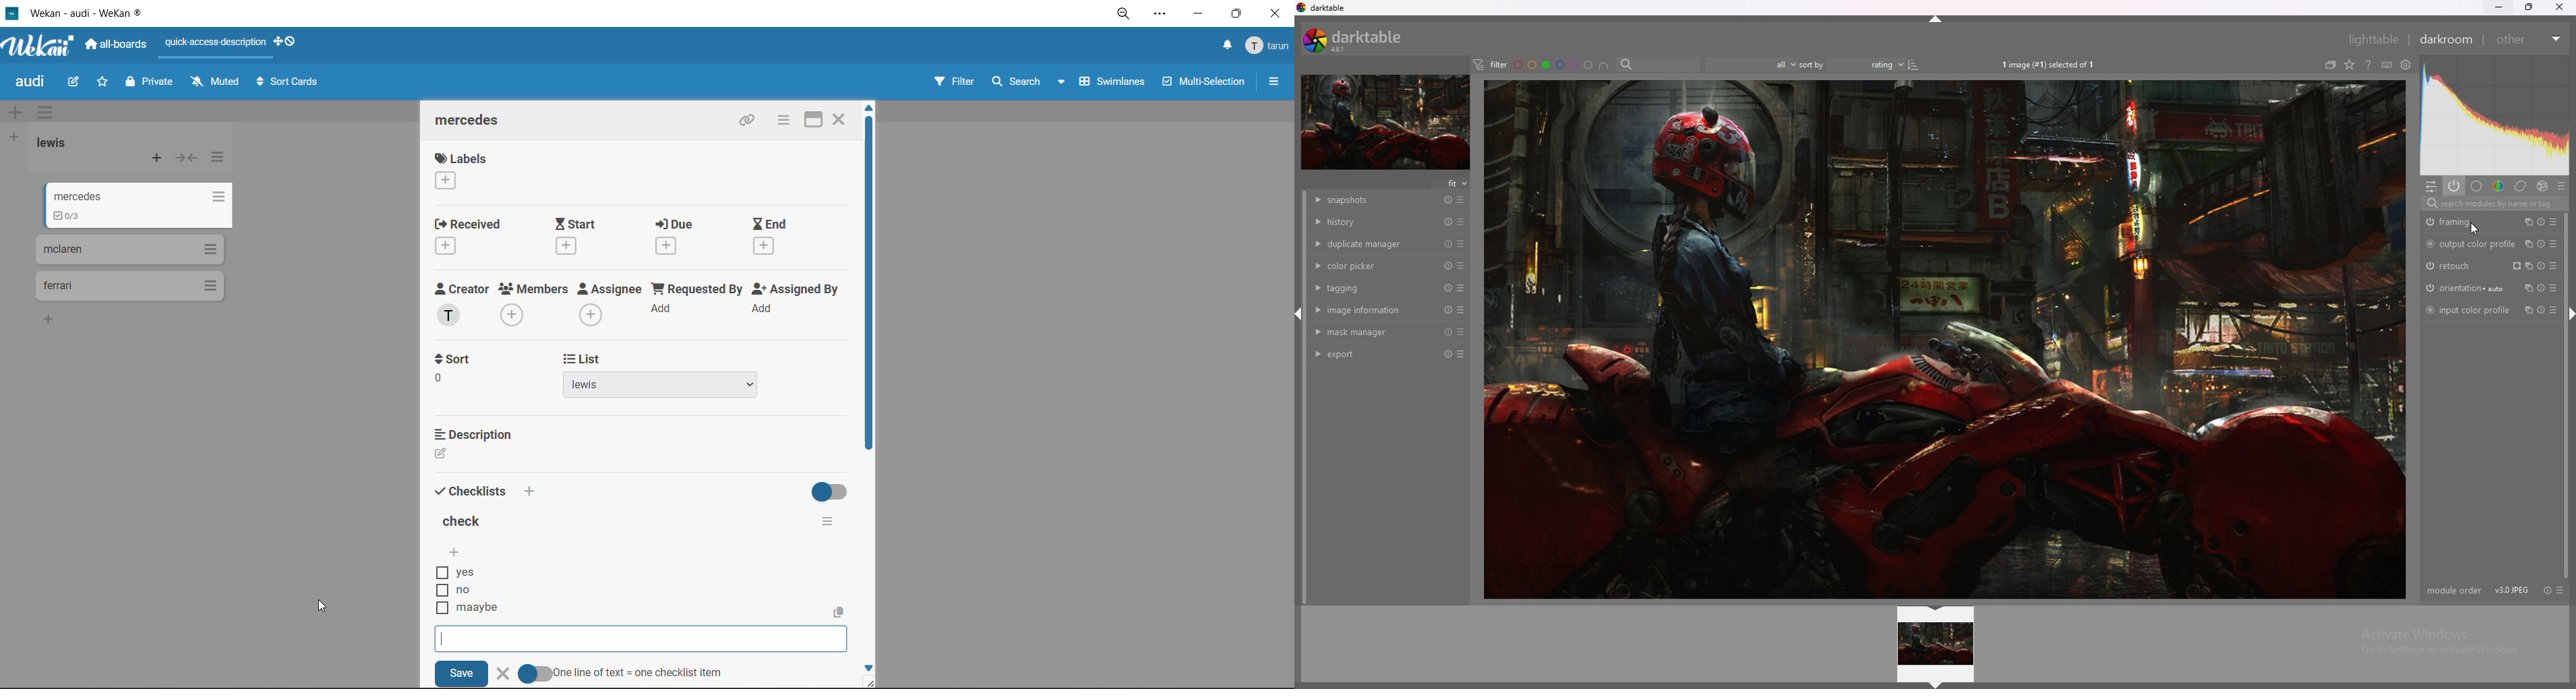  Describe the element at coordinates (1448, 332) in the screenshot. I see `reset` at that location.